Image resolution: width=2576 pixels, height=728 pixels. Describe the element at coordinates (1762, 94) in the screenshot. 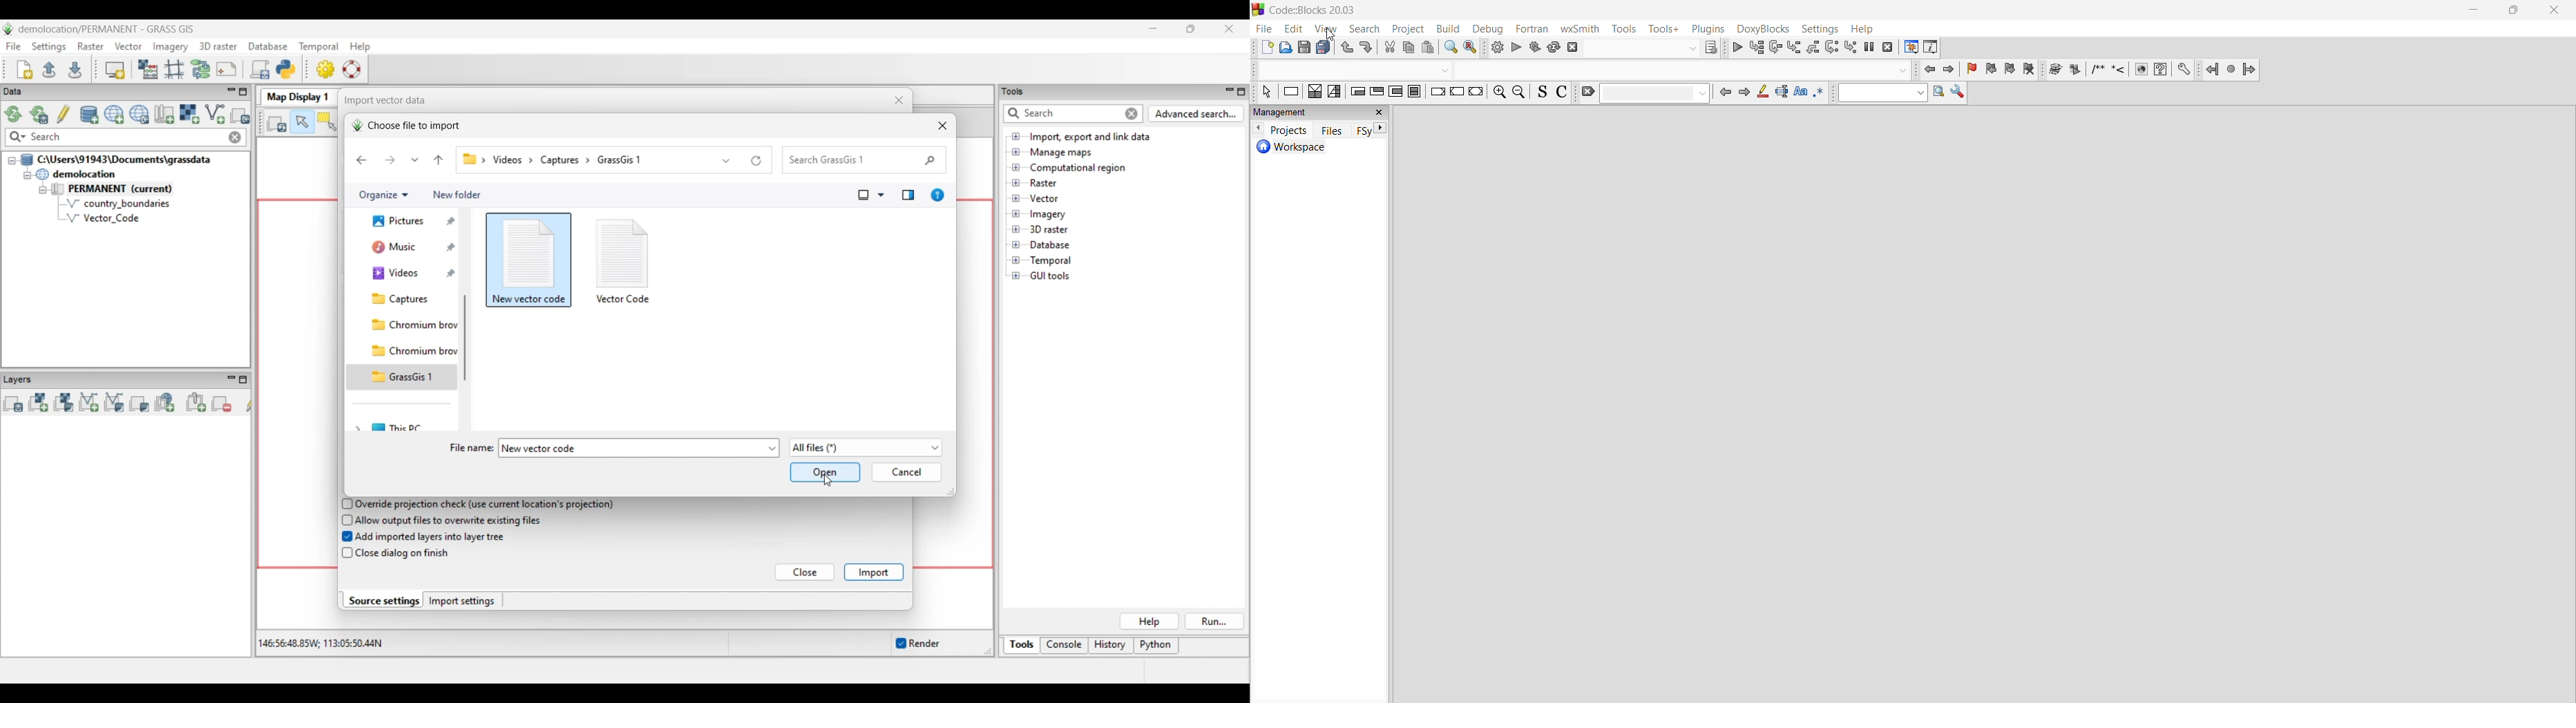

I see `highlight` at that location.